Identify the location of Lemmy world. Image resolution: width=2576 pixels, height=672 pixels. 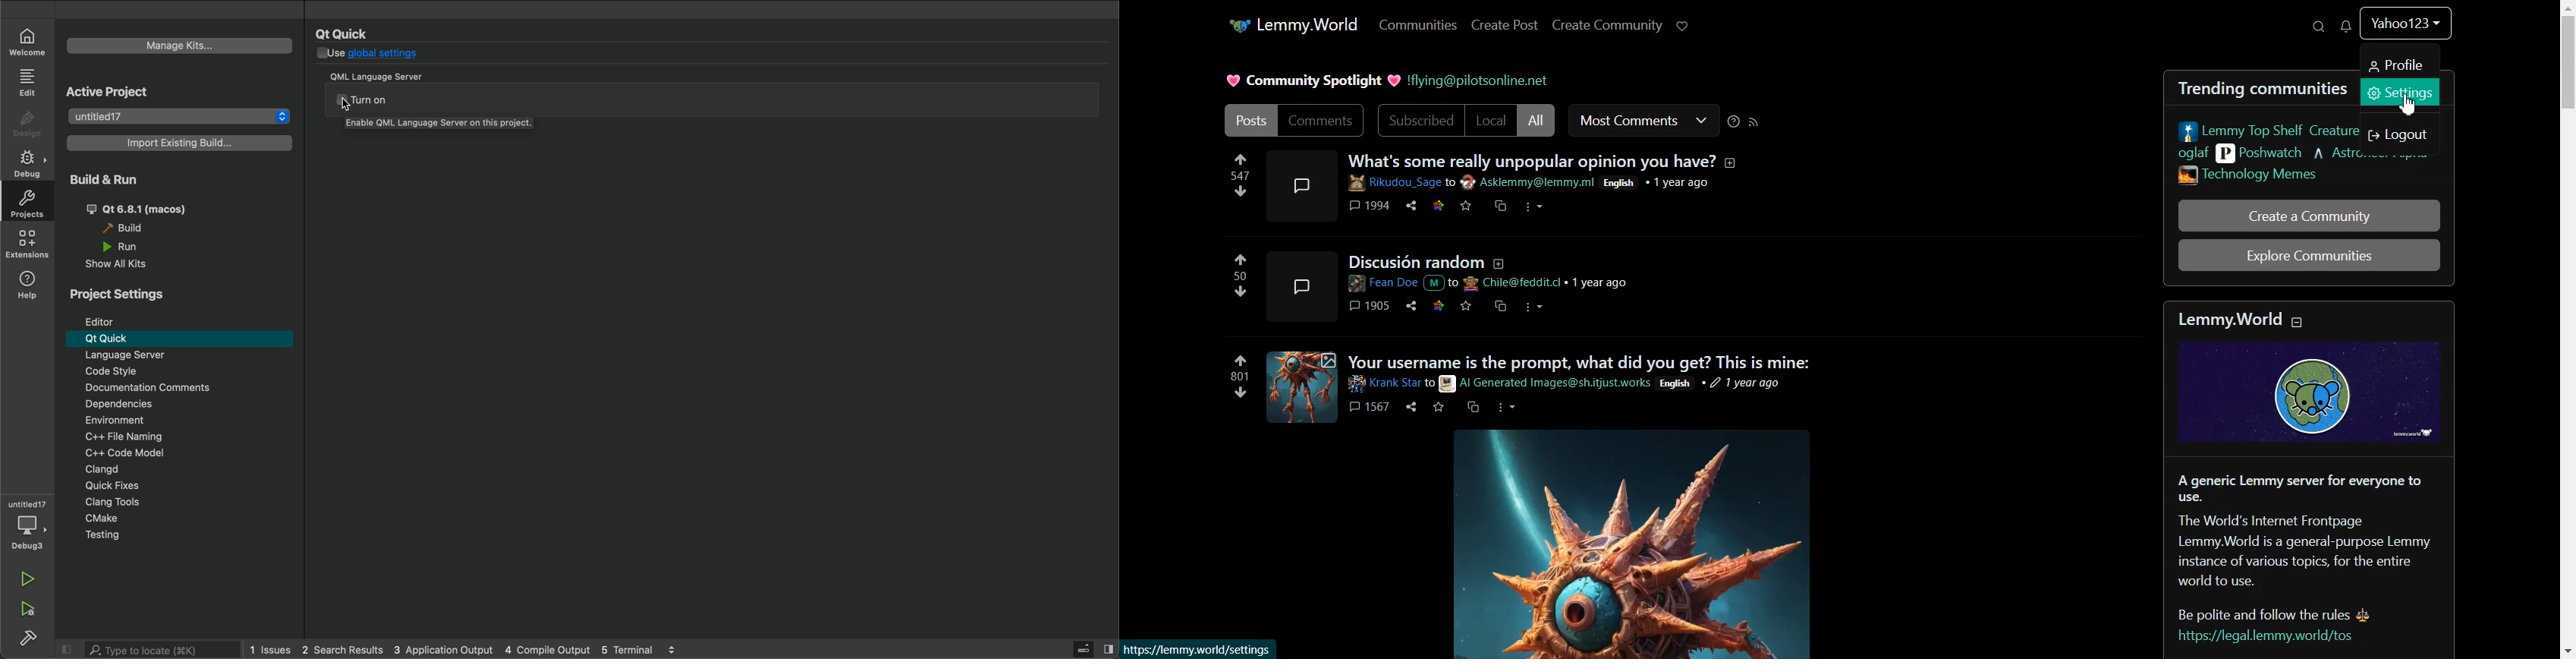
(2315, 374).